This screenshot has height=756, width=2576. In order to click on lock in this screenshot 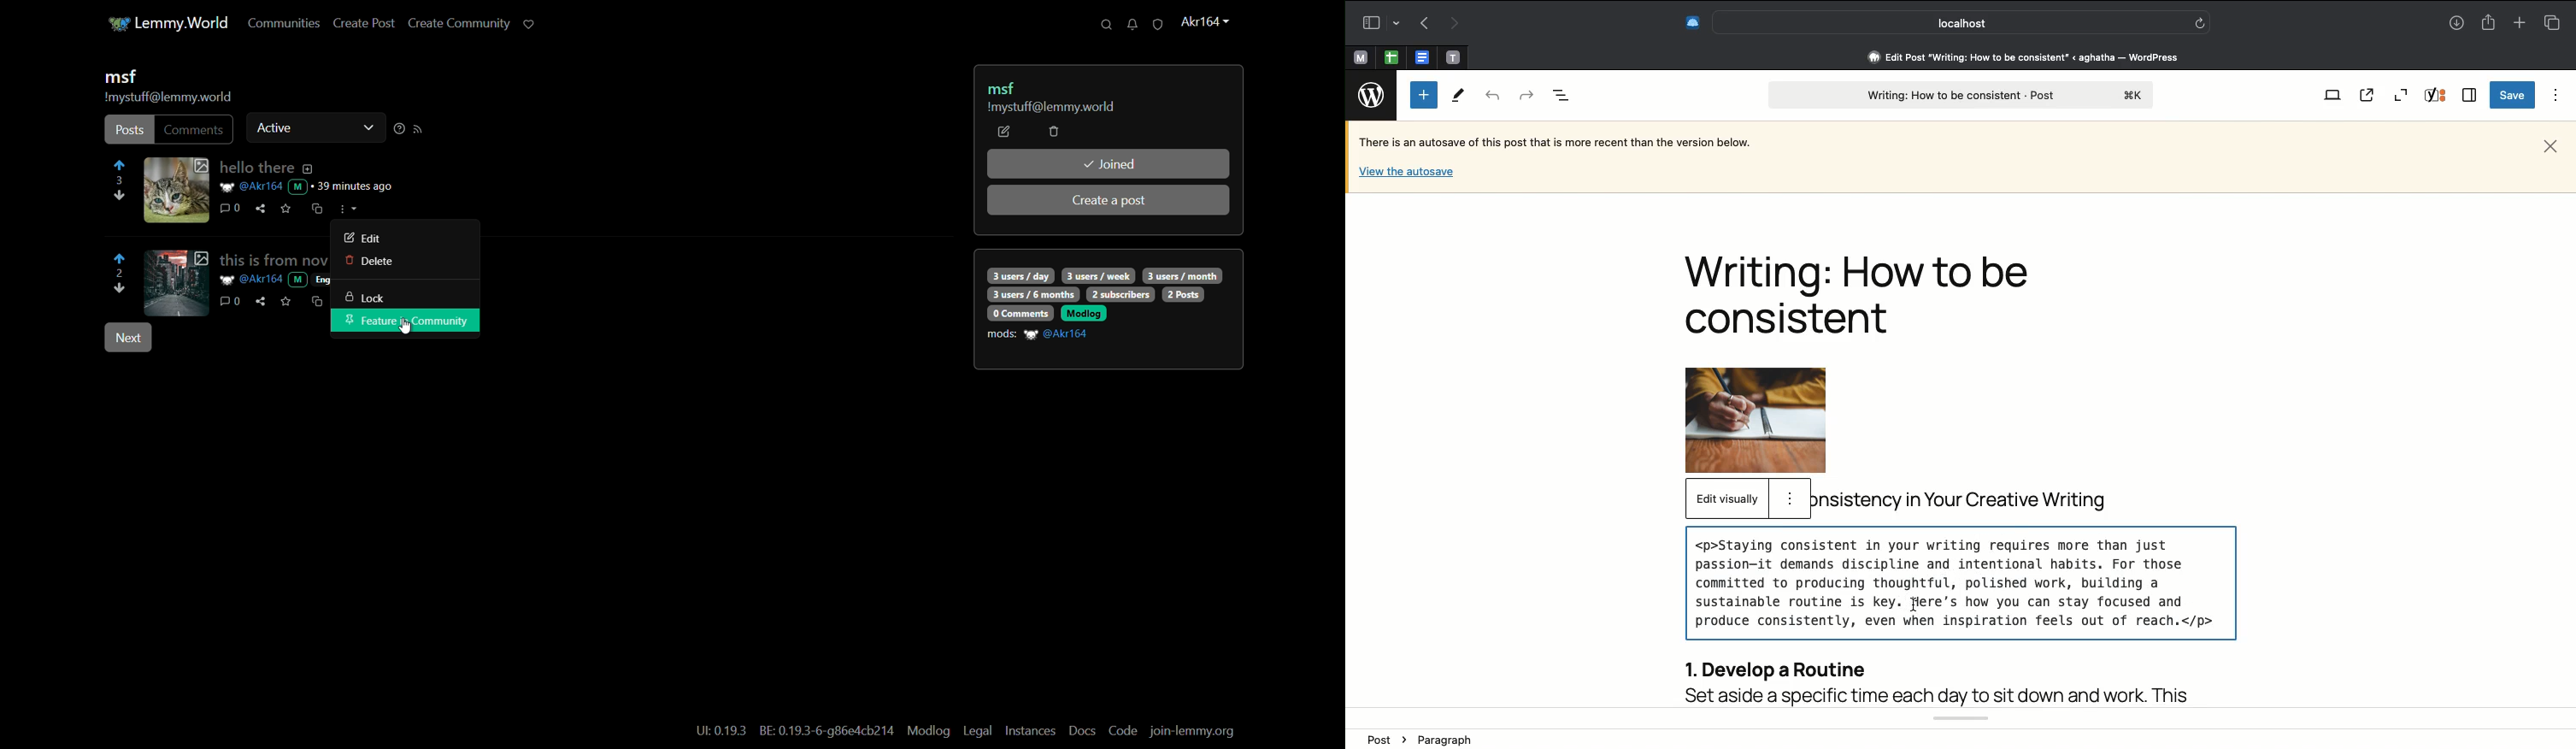, I will do `click(363, 299)`.